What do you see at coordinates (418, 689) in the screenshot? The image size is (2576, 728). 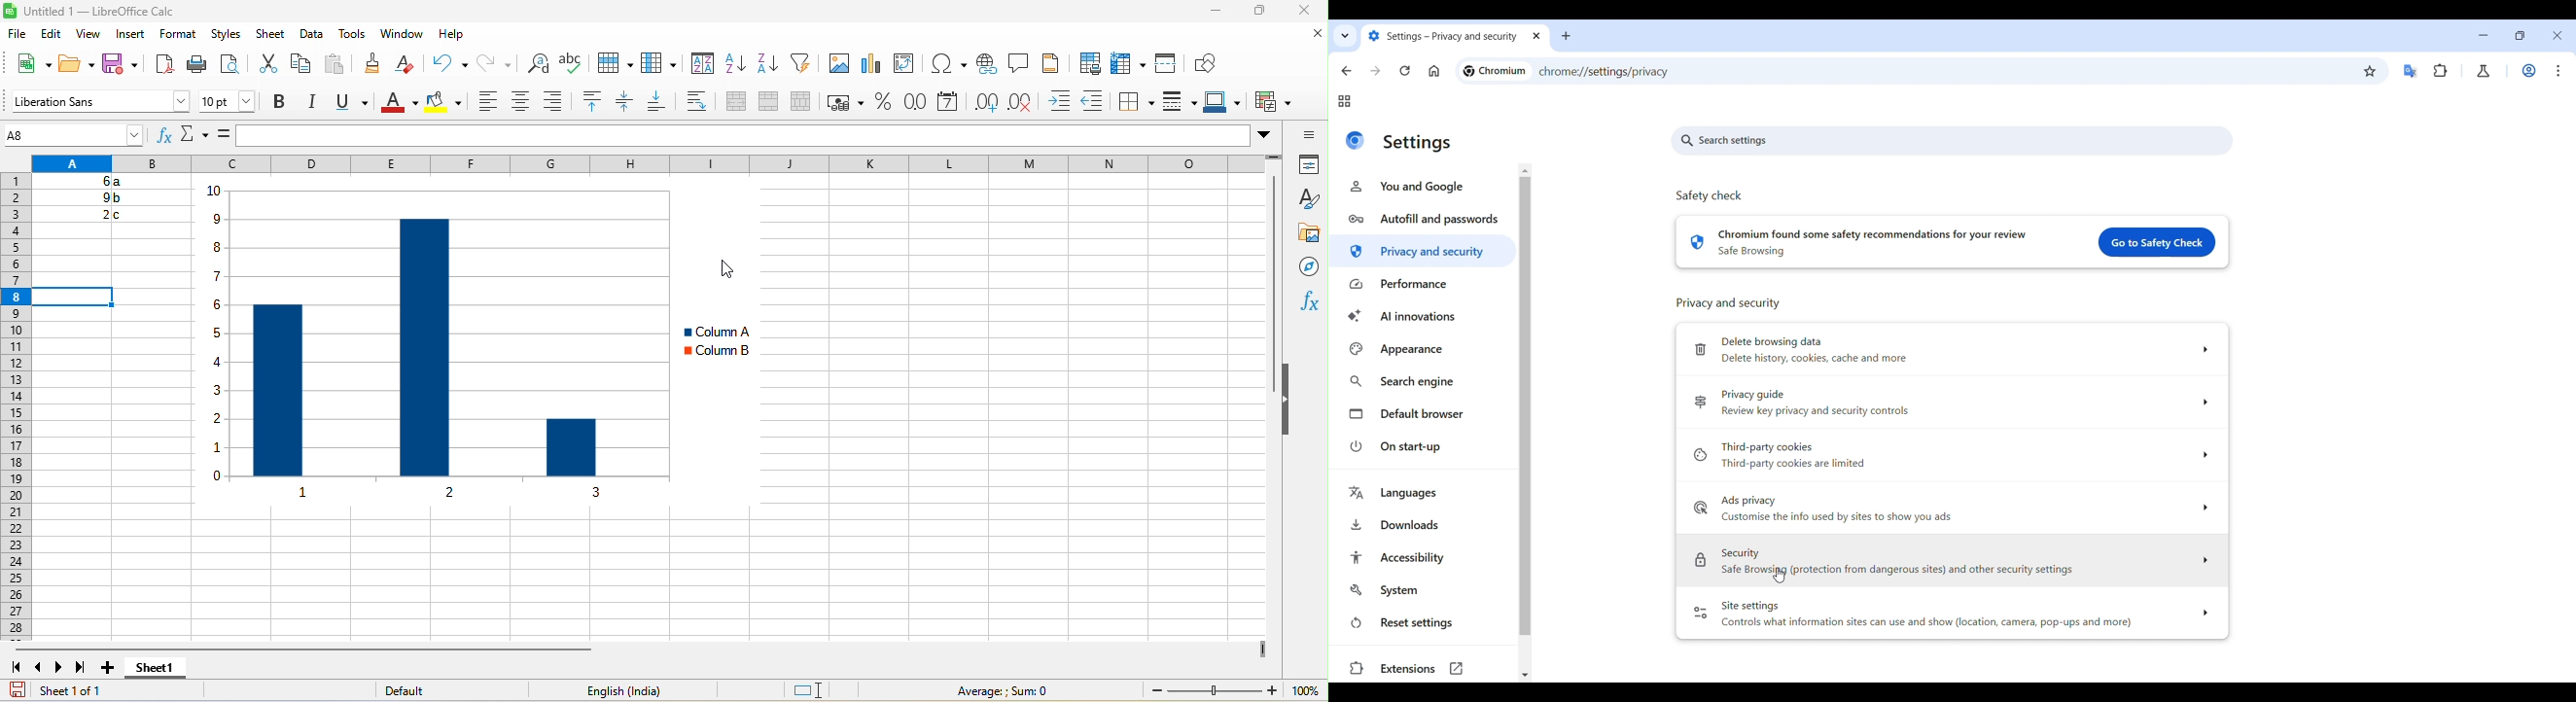 I see `default` at bounding box center [418, 689].